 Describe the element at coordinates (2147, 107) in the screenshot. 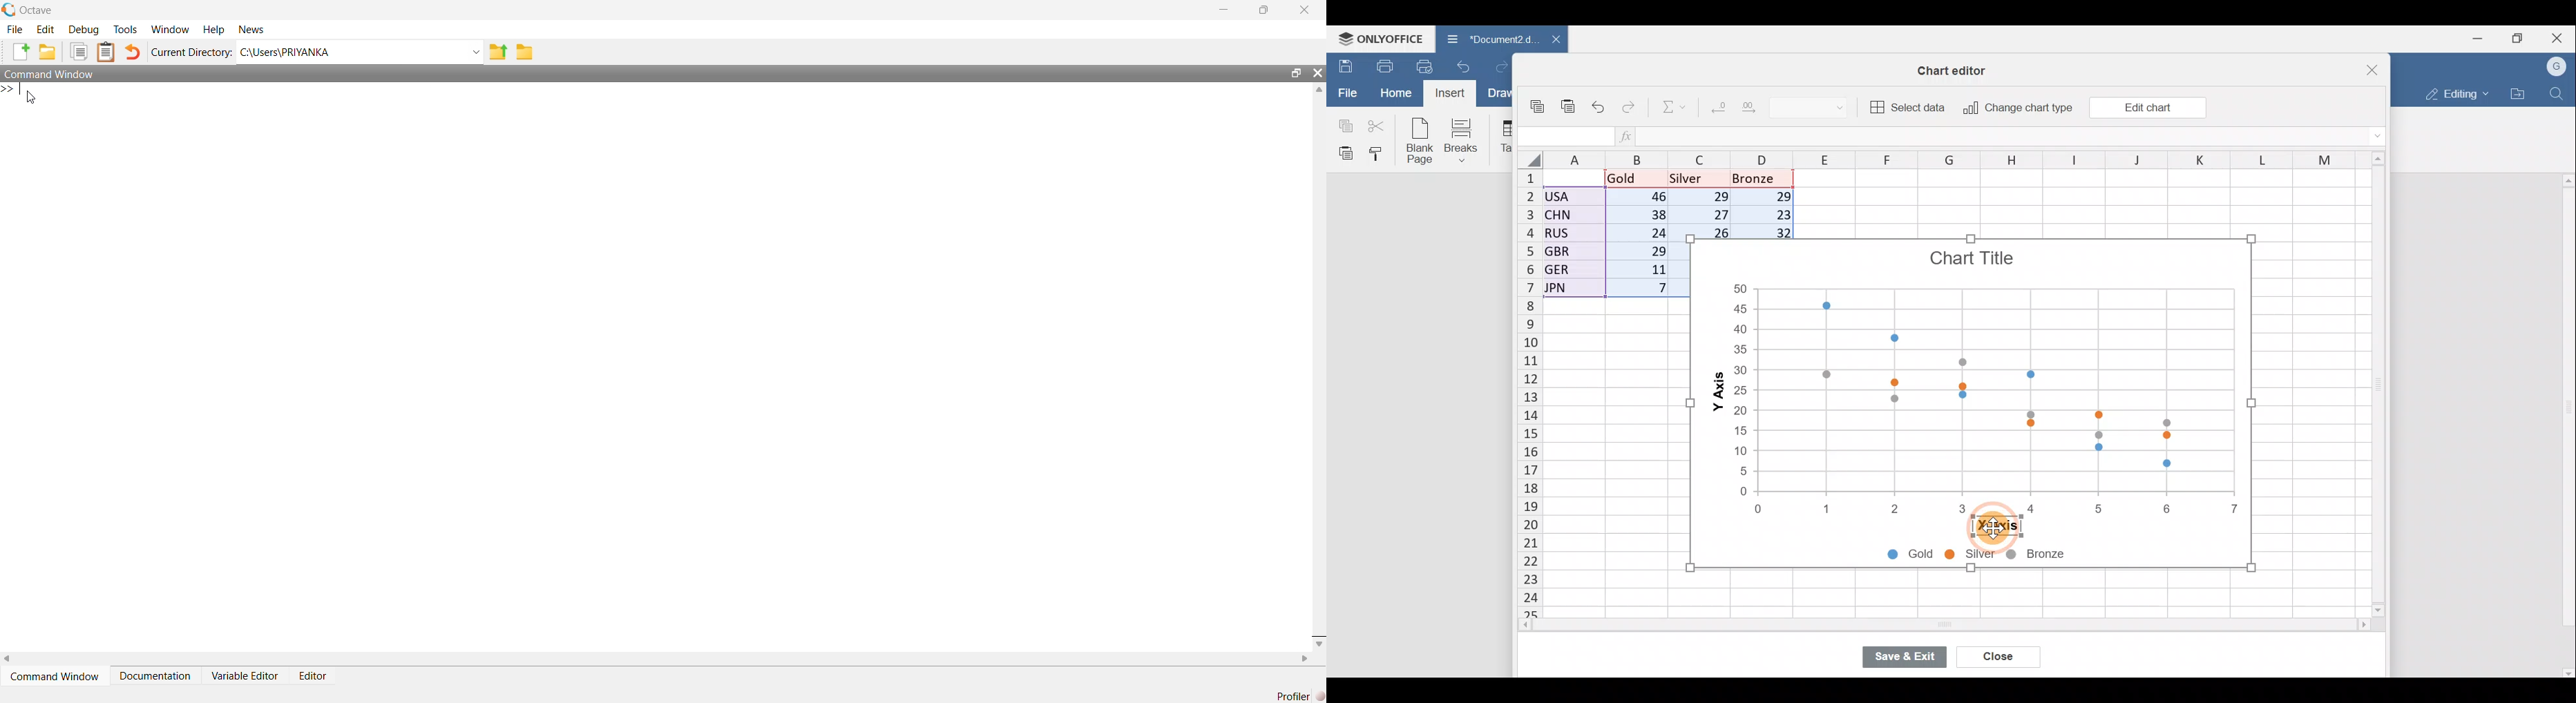

I see `Edit chart` at that location.